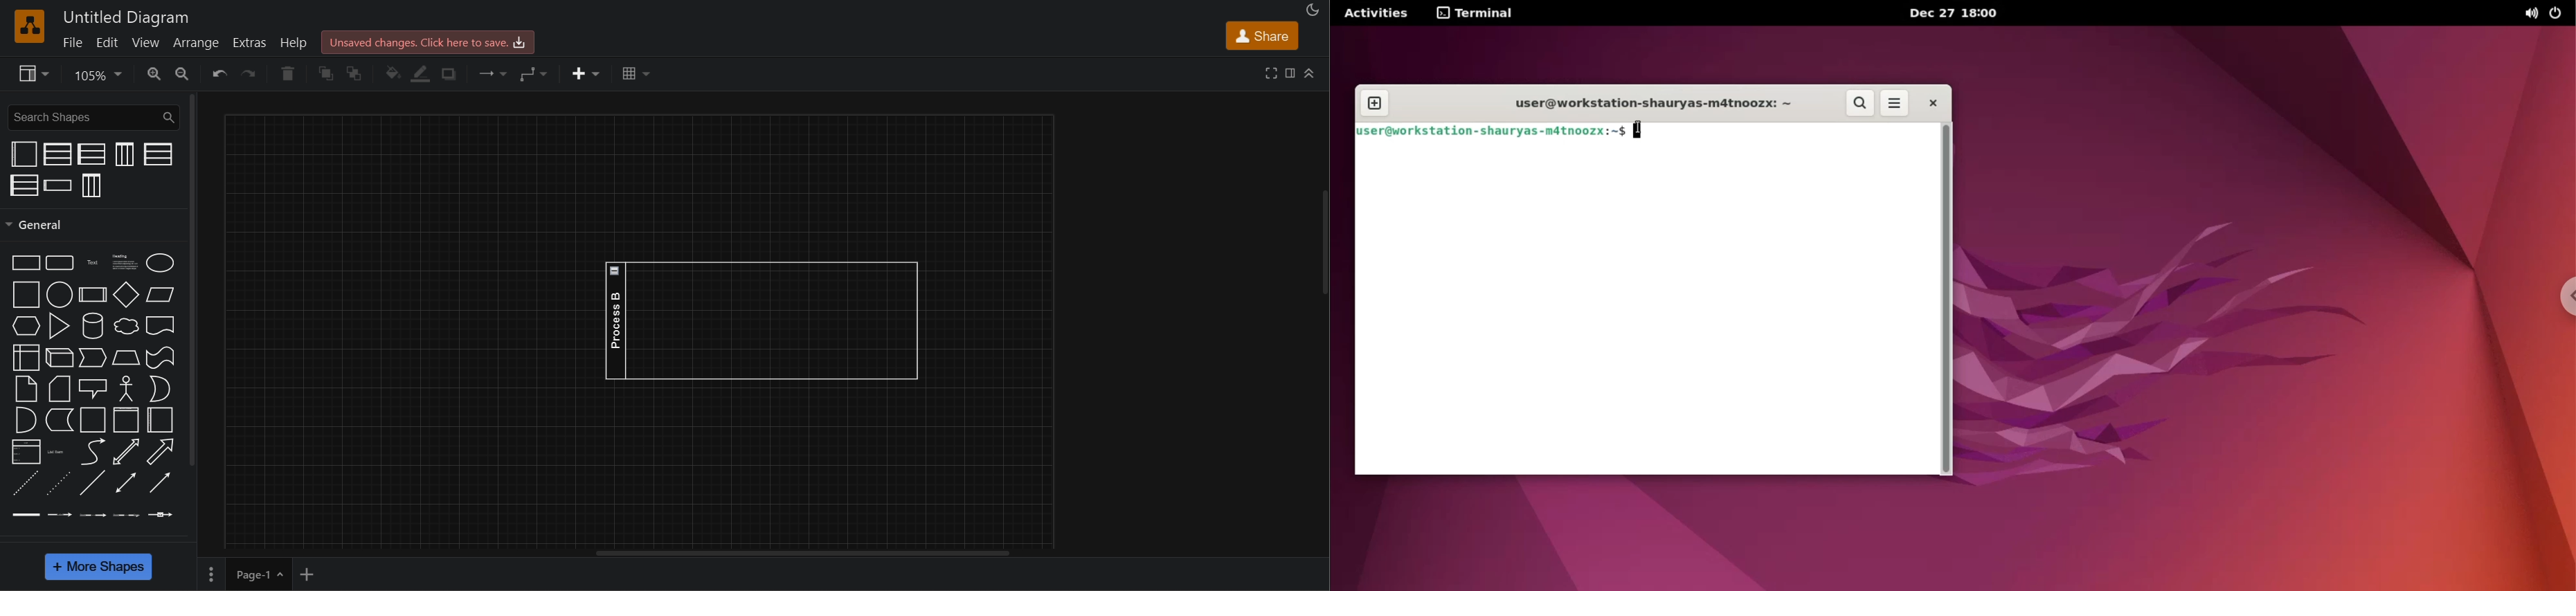 This screenshot has height=616, width=2576. I want to click on dotted line, so click(57, 483).